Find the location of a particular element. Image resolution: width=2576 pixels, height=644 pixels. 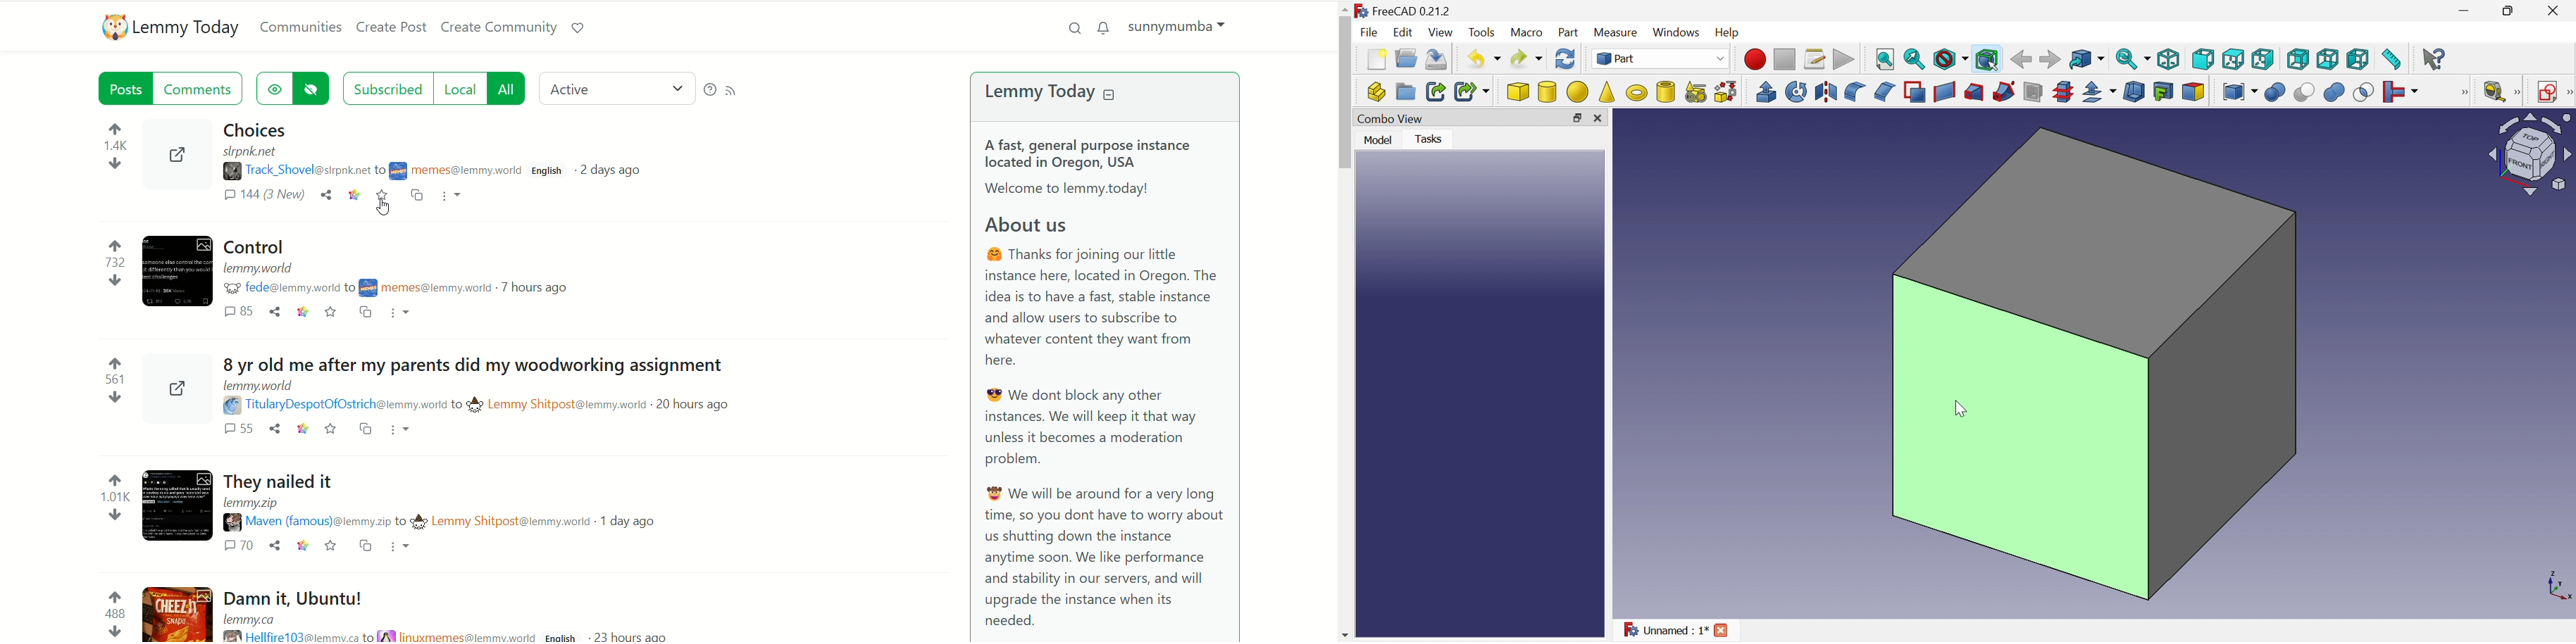

Cube is located at coordinates (1518, 92).